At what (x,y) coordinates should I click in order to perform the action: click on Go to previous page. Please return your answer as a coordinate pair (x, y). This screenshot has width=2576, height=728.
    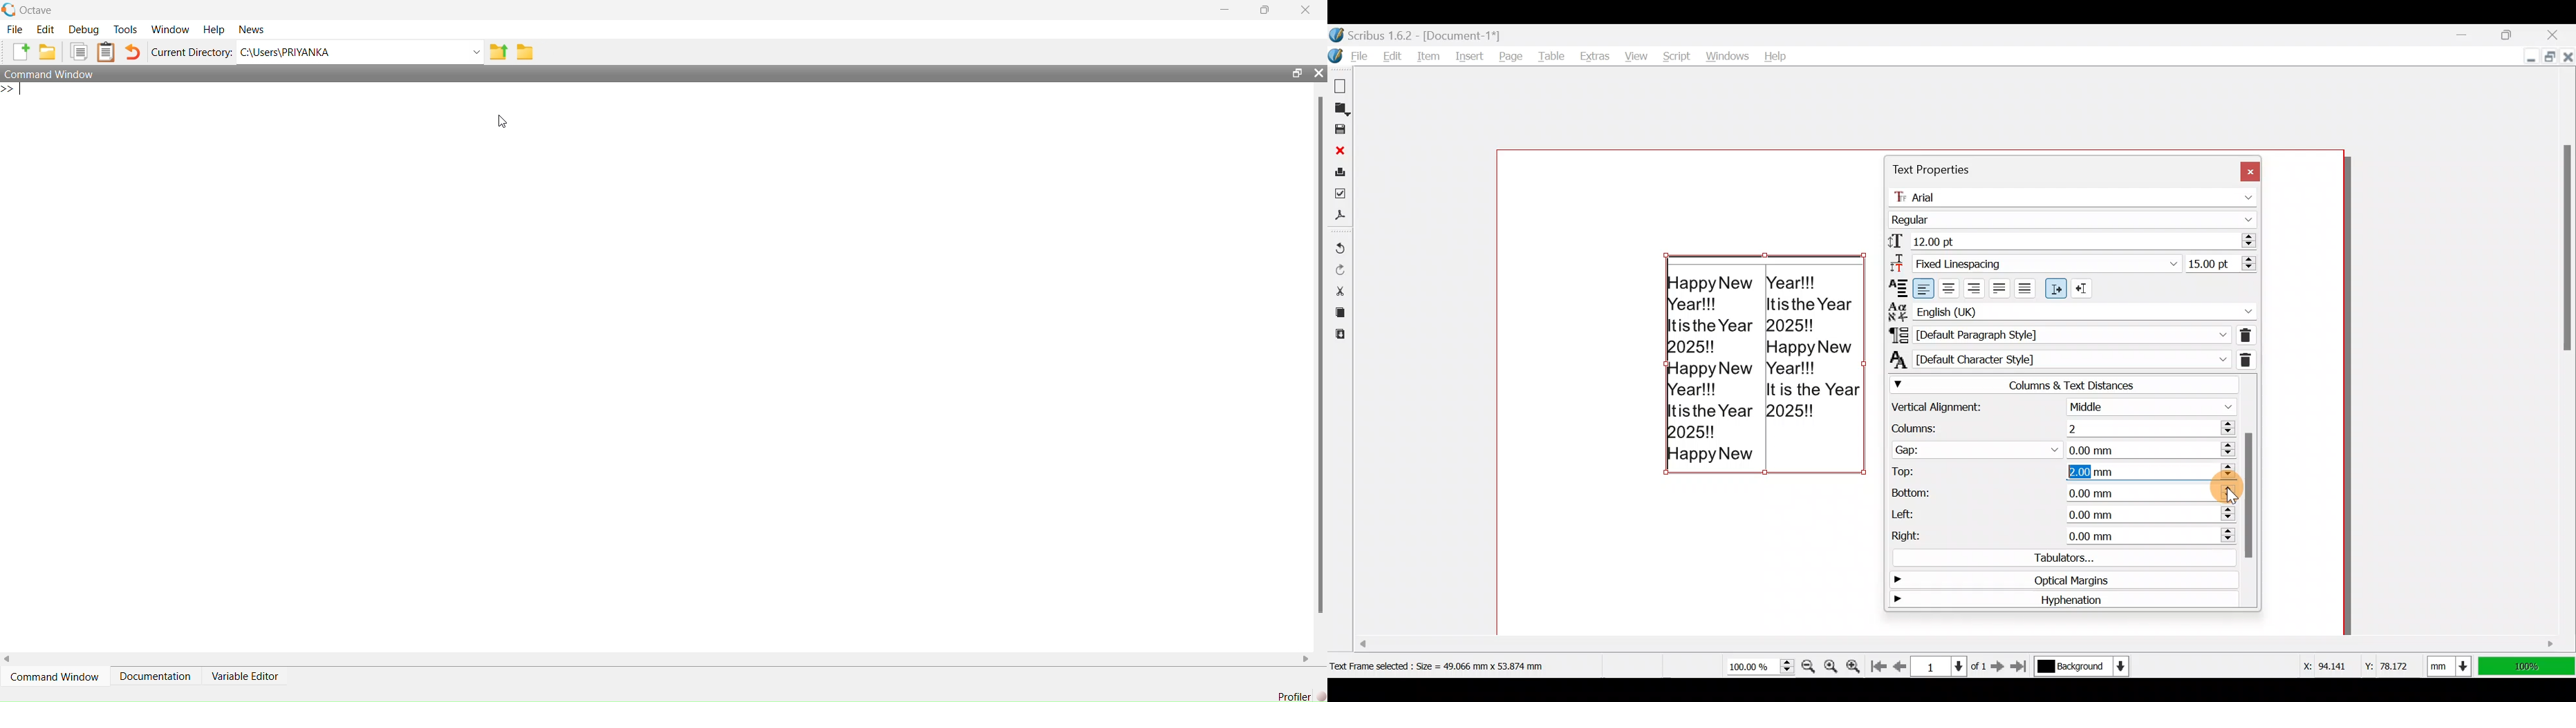
    Looking at the image, I should click on (1900, 664).